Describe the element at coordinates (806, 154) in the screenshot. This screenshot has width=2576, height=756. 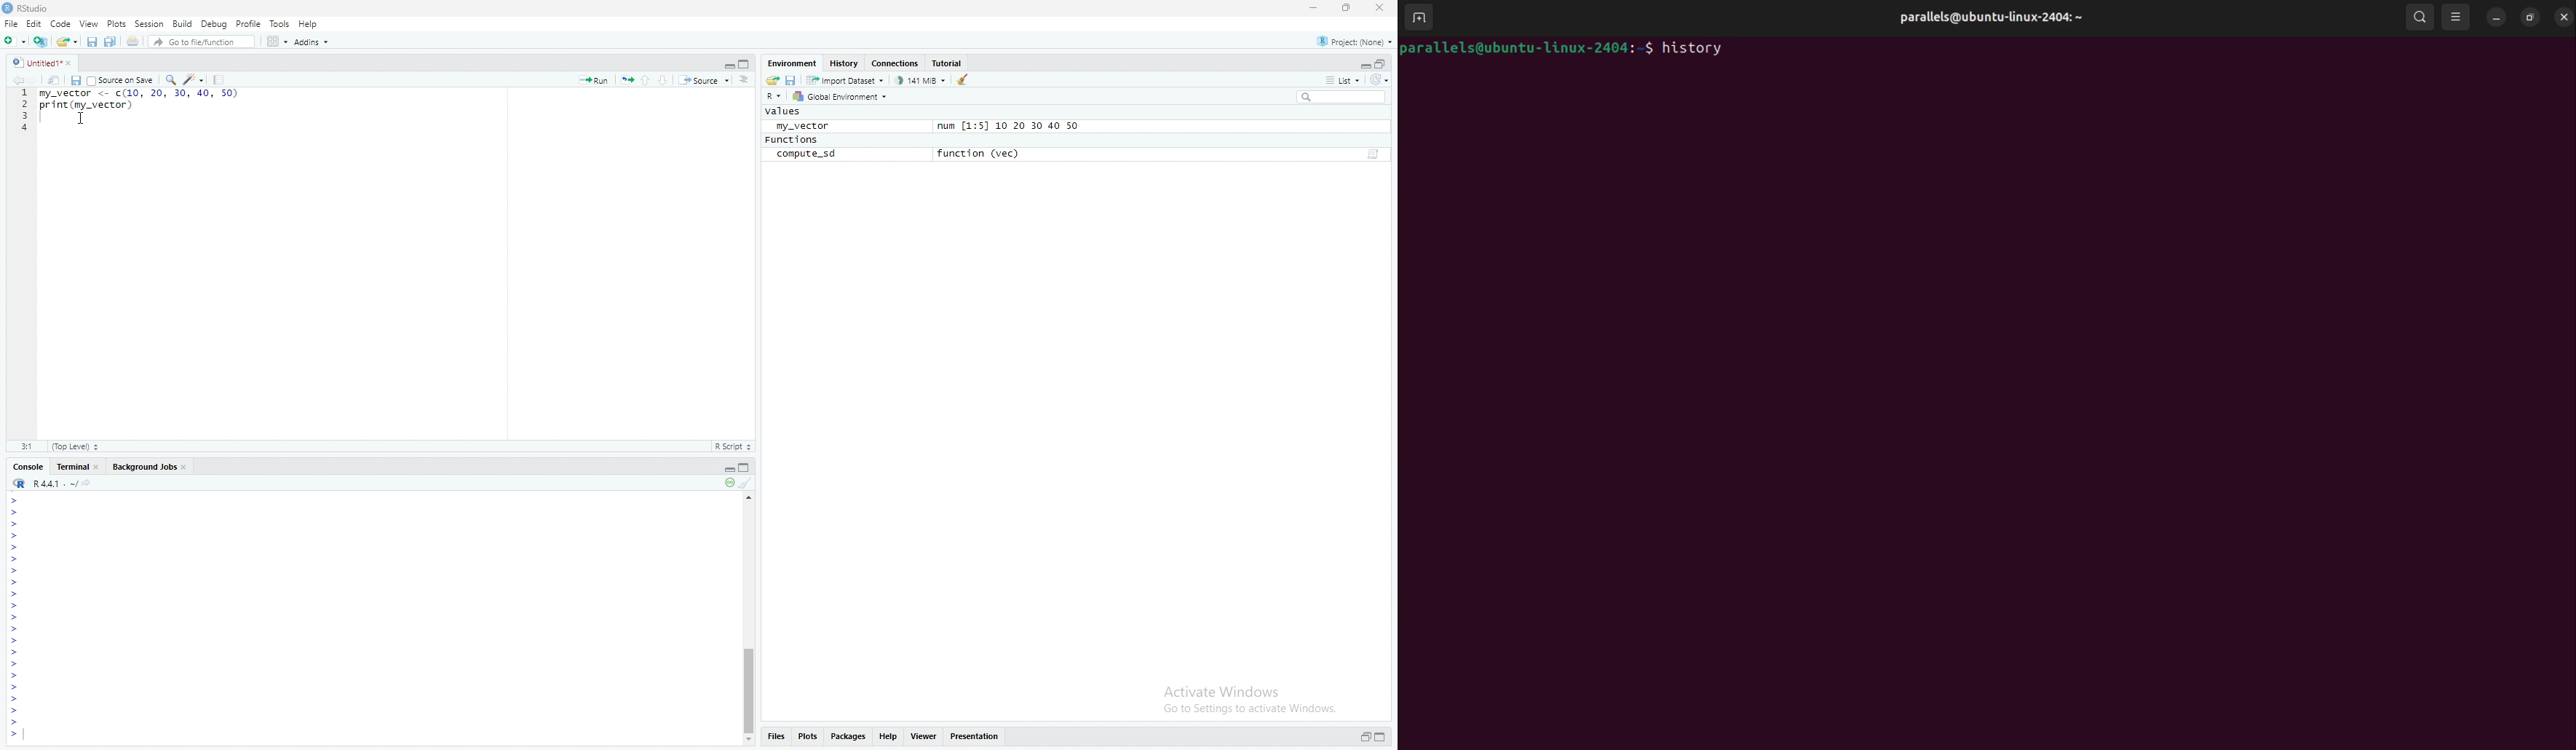
I see `compute_sd` at that location.